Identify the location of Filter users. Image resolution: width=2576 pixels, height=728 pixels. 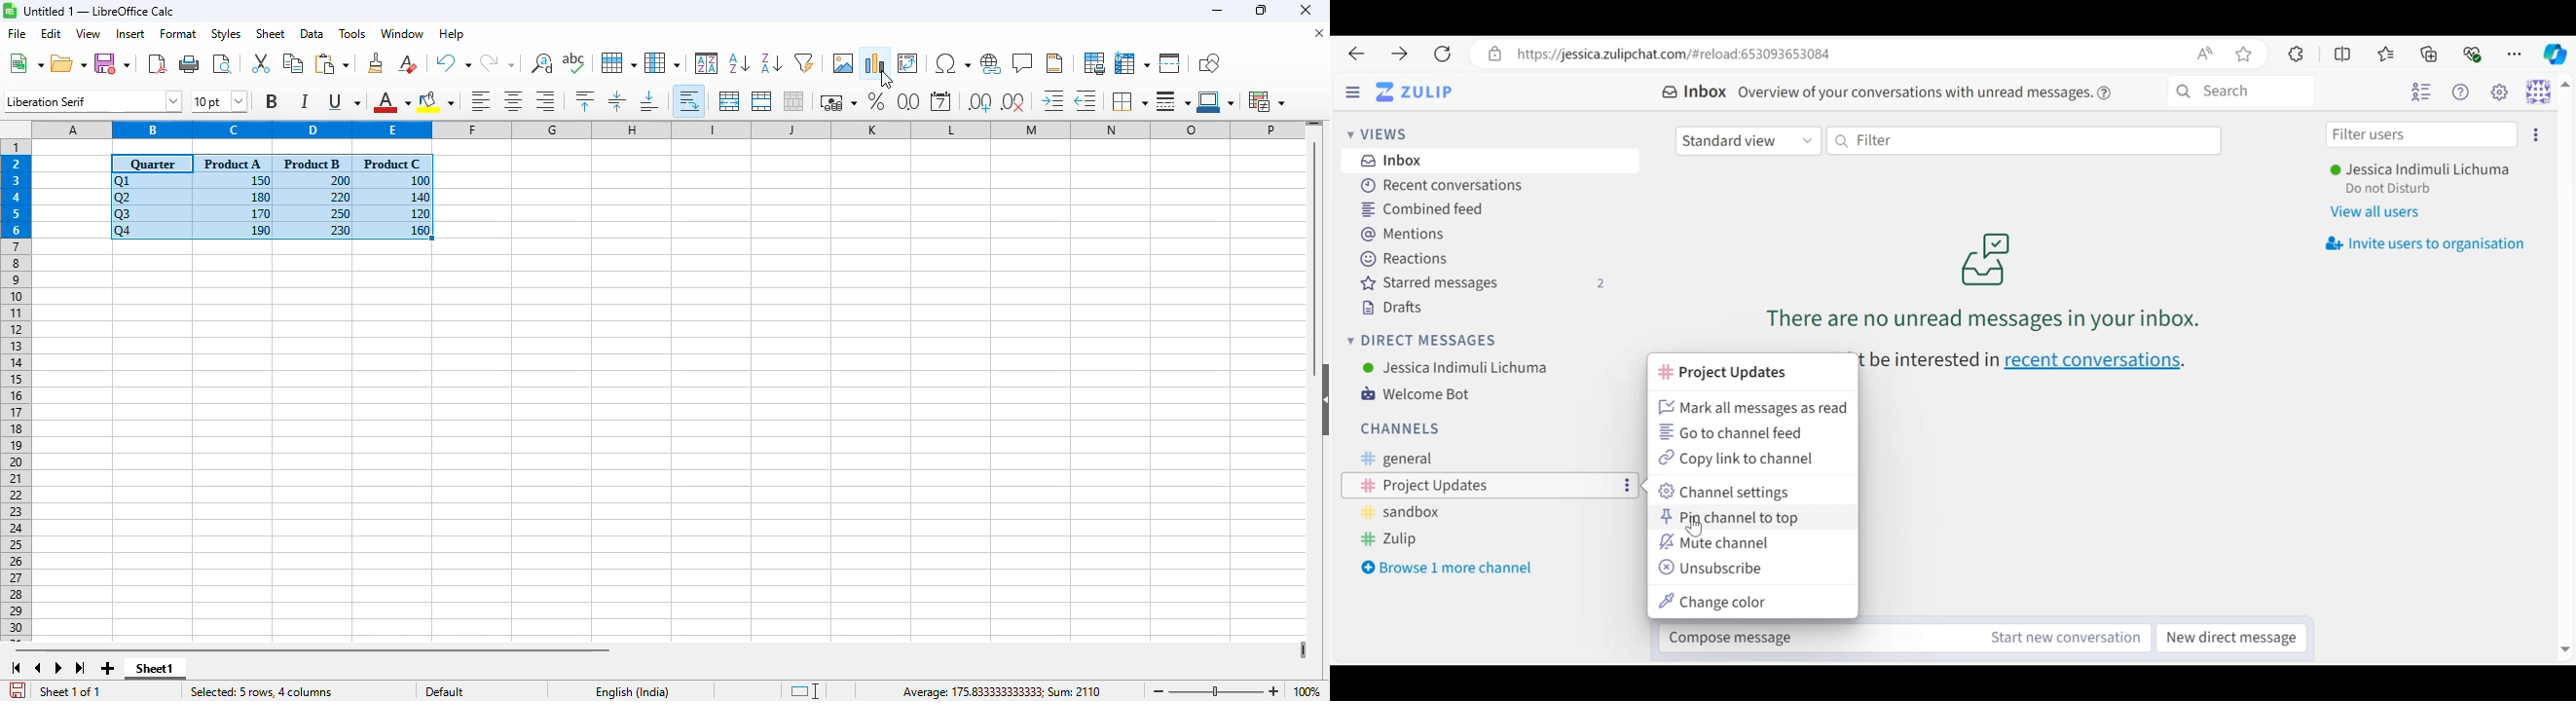
(2422, 135).